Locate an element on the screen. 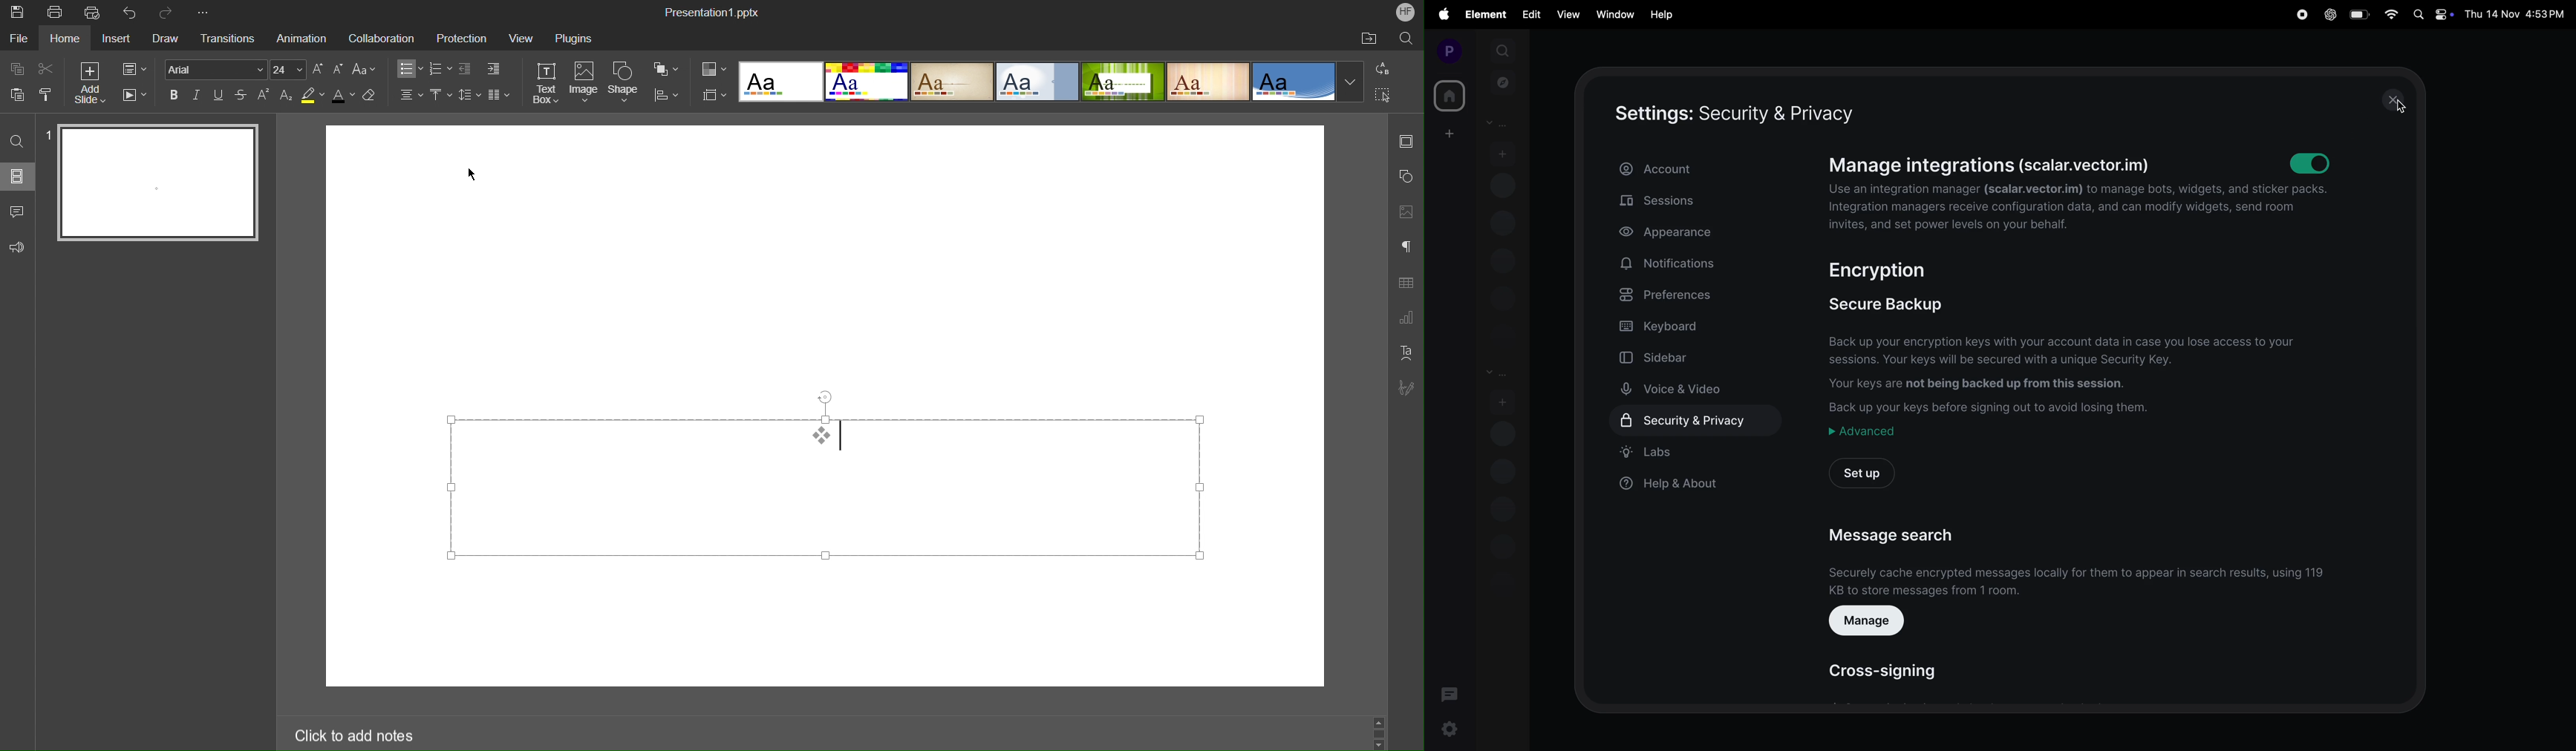  scroll bar is located at coordinates (2414, 239).